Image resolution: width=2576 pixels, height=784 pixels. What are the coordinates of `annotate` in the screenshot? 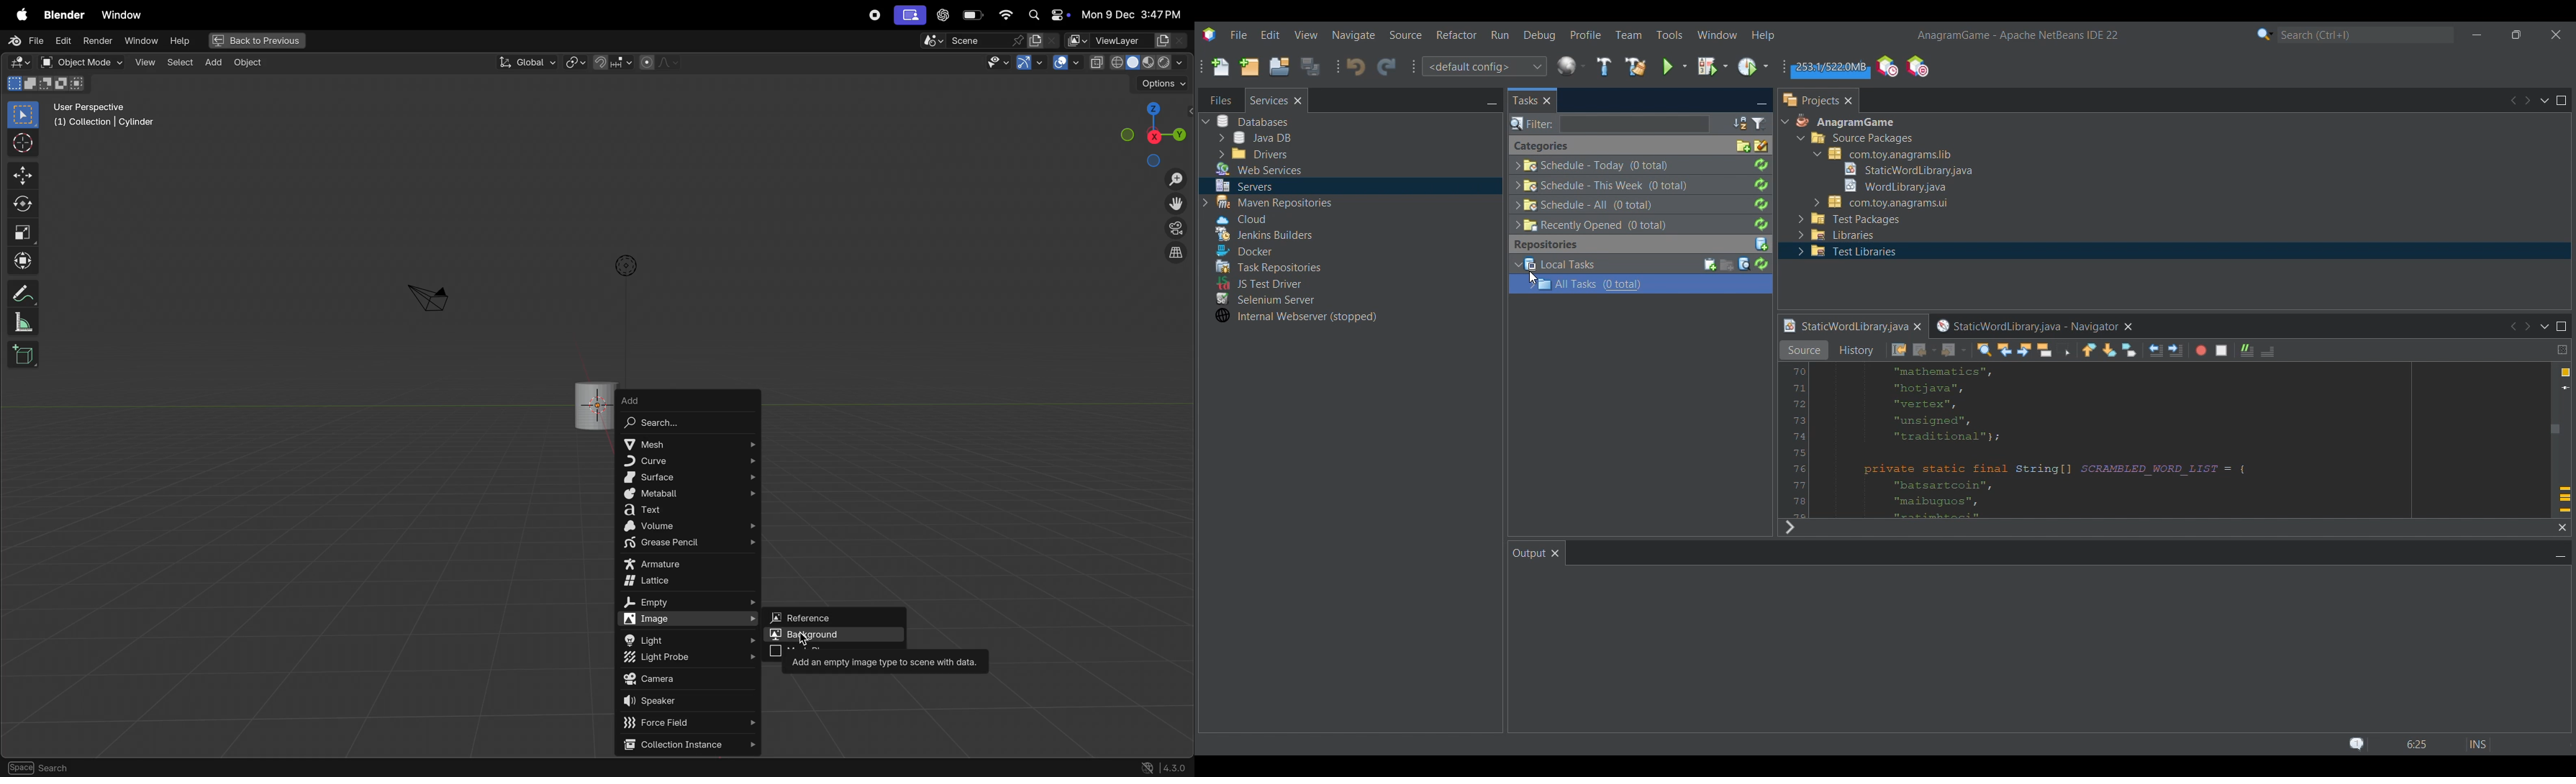 It's located at (20, 293).